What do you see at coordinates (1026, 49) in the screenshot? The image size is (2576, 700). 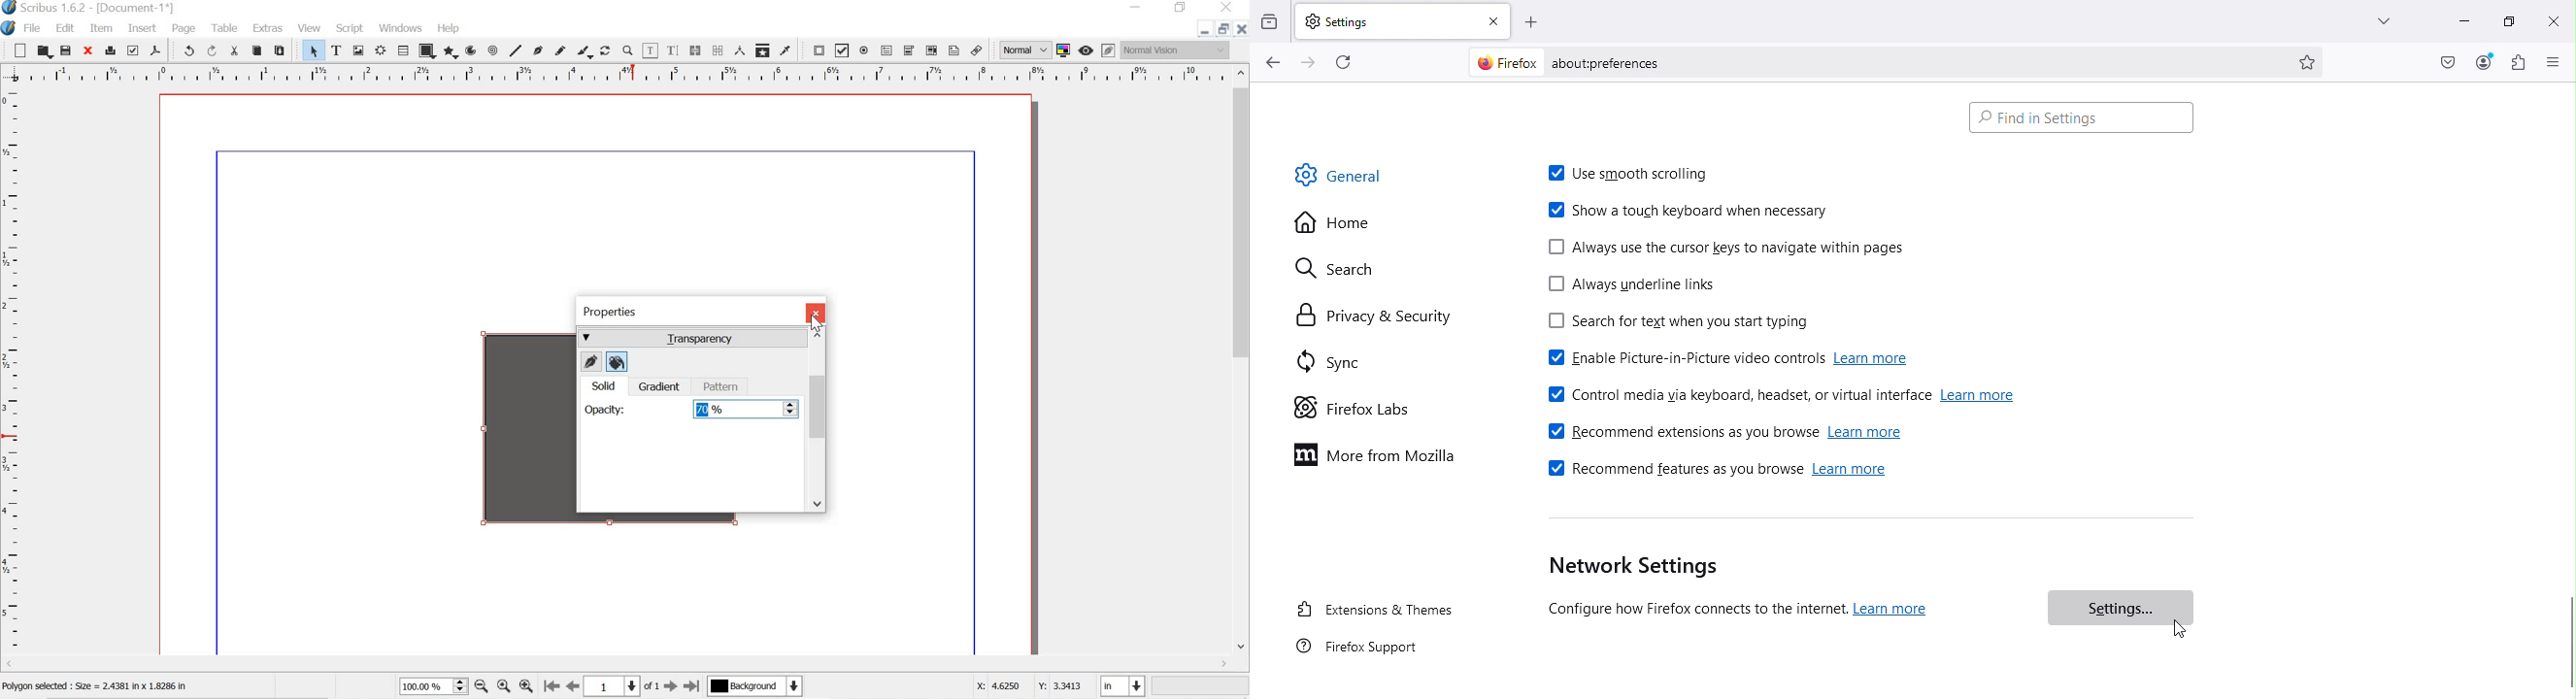 I see `normal` at bounding box center [1026, 49].